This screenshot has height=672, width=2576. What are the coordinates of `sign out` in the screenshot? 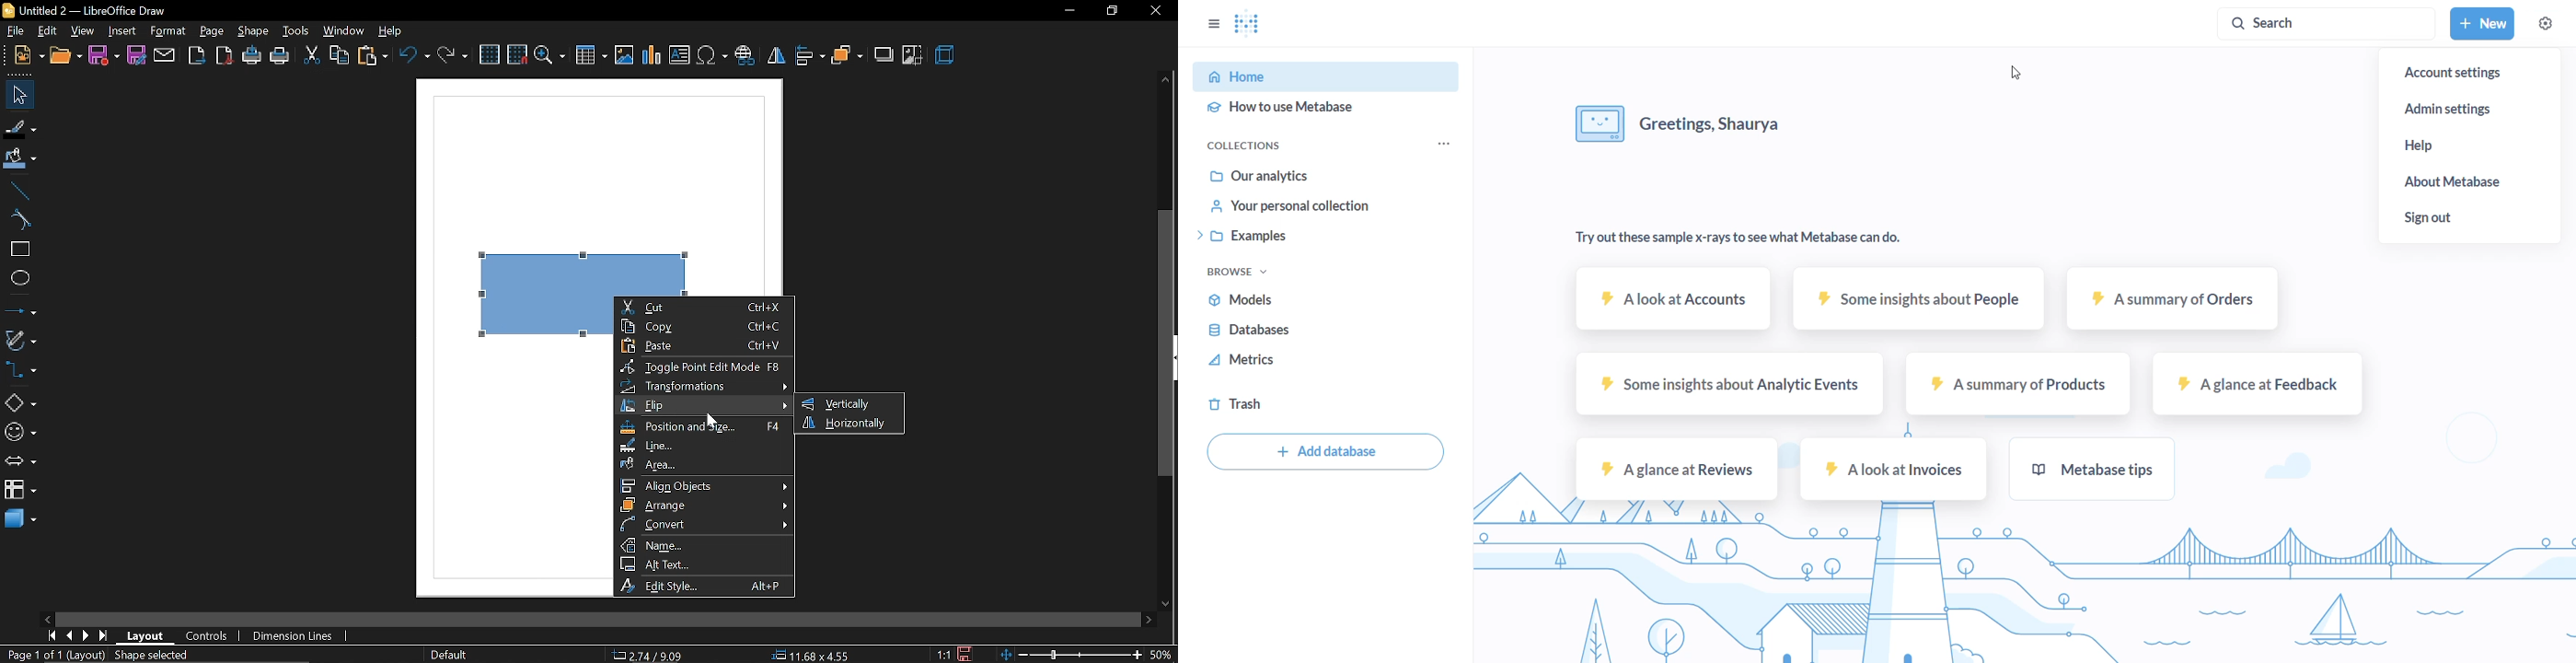 It's located at (2425, 217).